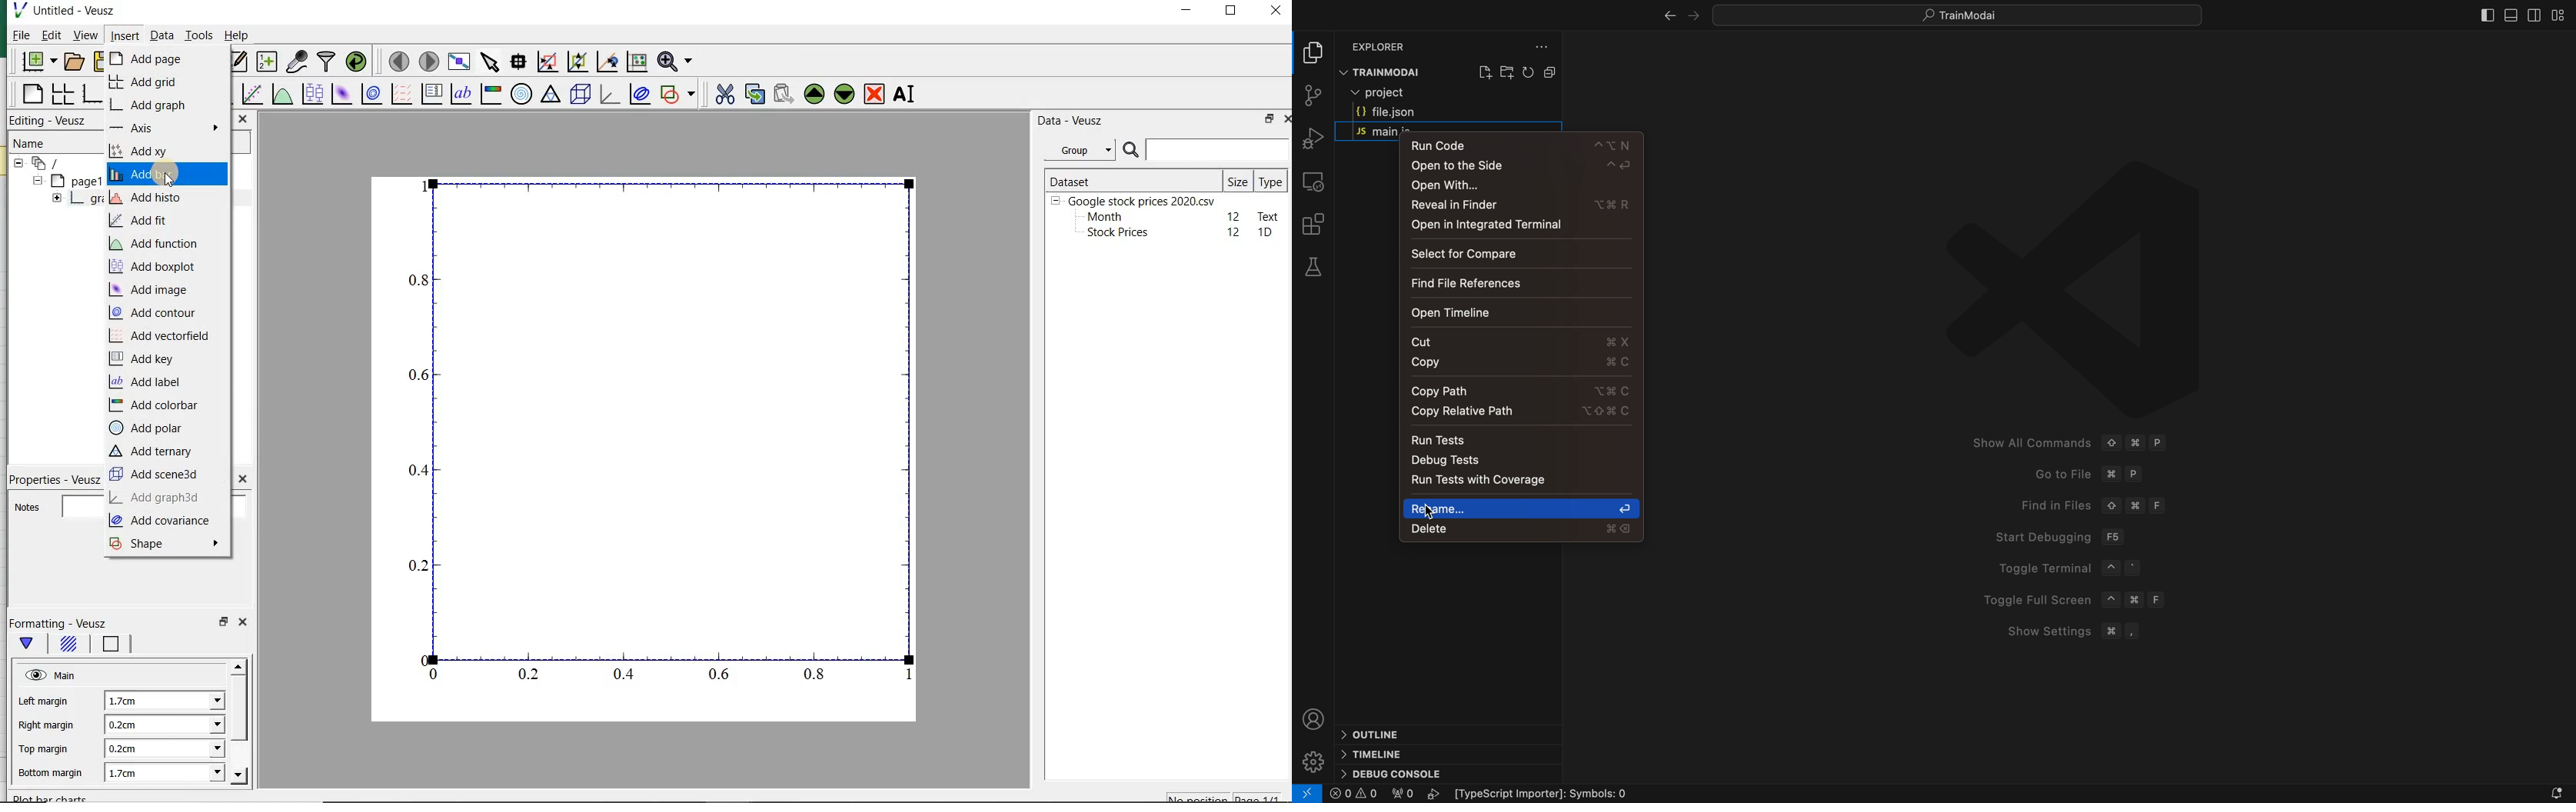 The height and width of the screenshot is (812, 2576). What do you see at coordinates (55, 164) in the screenshot?
I see `document` at bounding box center [55, 164].